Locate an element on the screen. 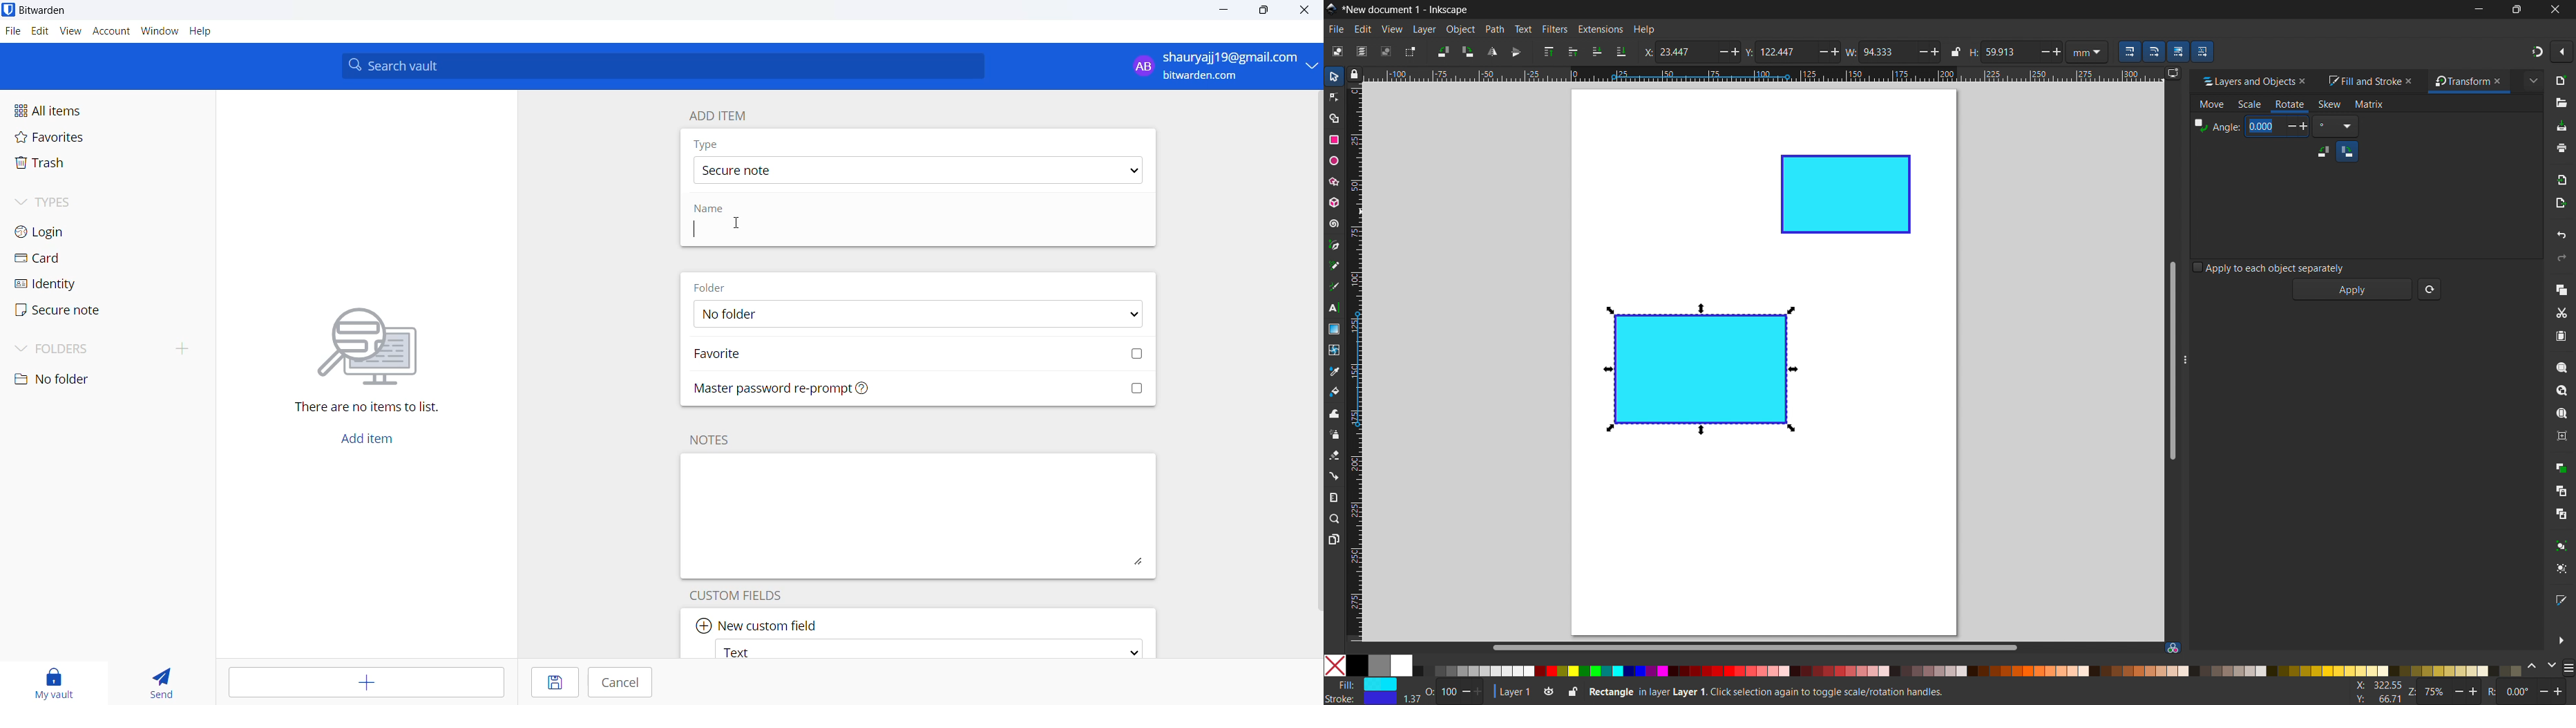  rotate 90 ccw is located at coordinates (1442, 51).